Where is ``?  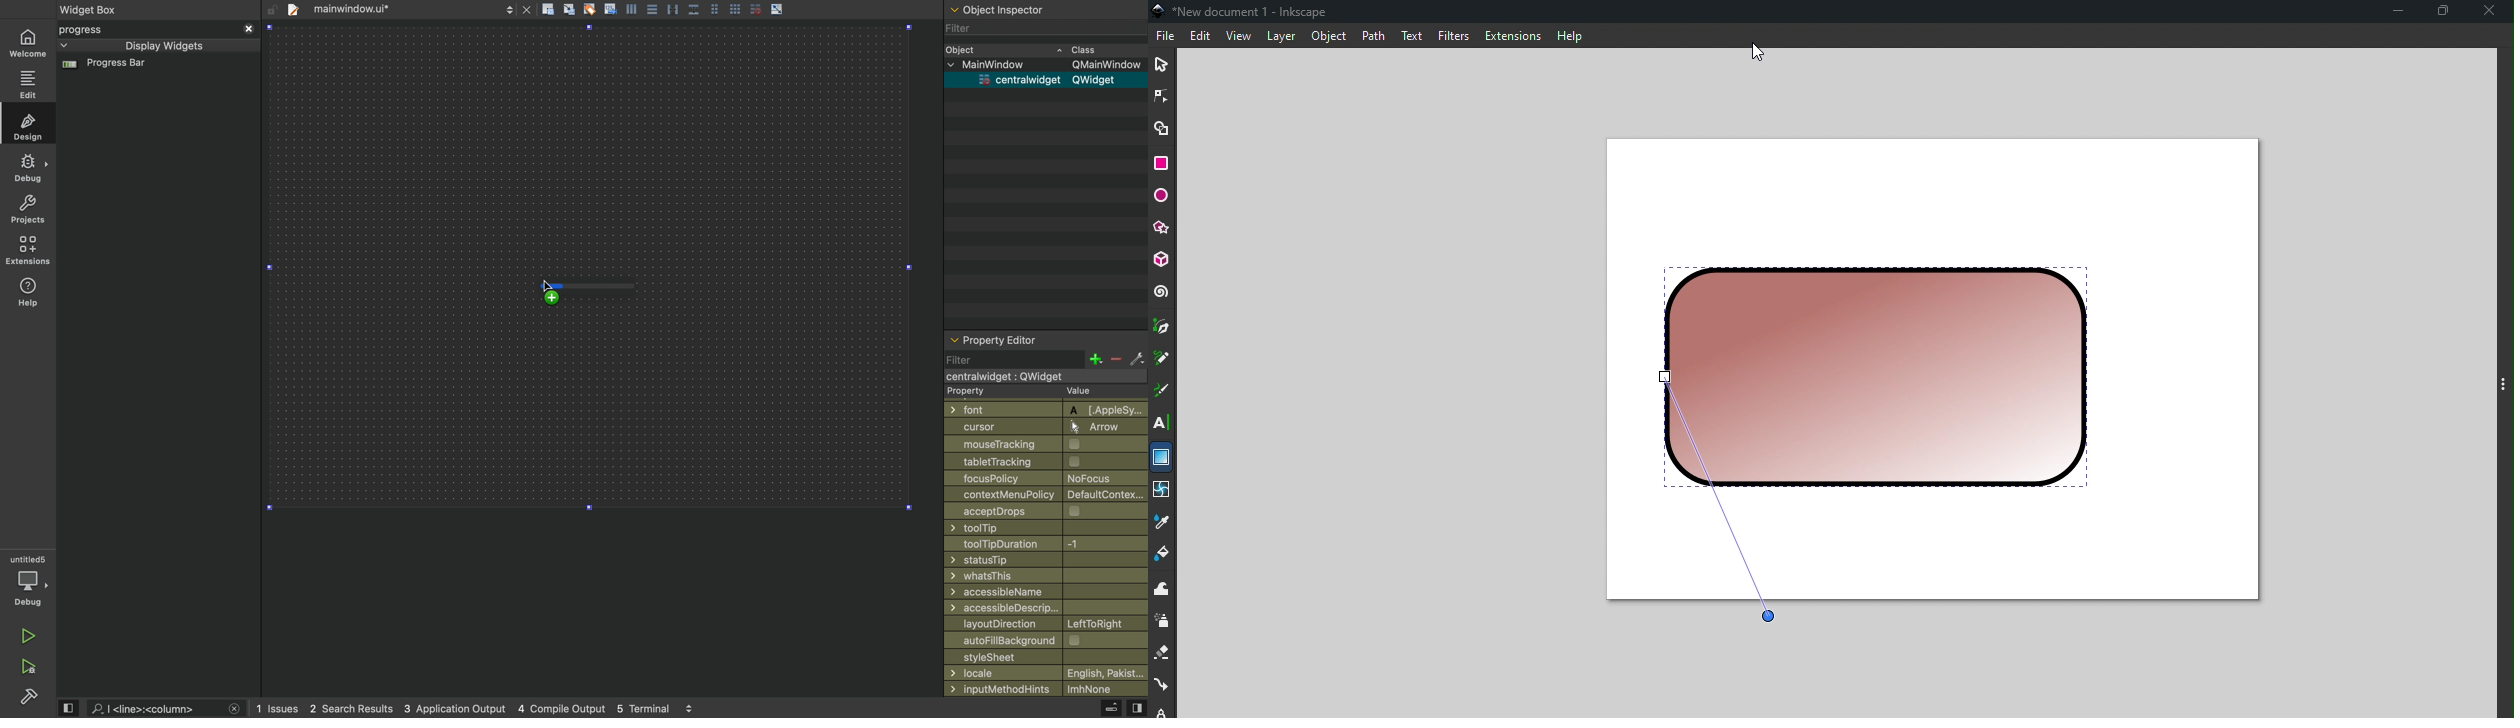  is located at coordinates (64, 709).